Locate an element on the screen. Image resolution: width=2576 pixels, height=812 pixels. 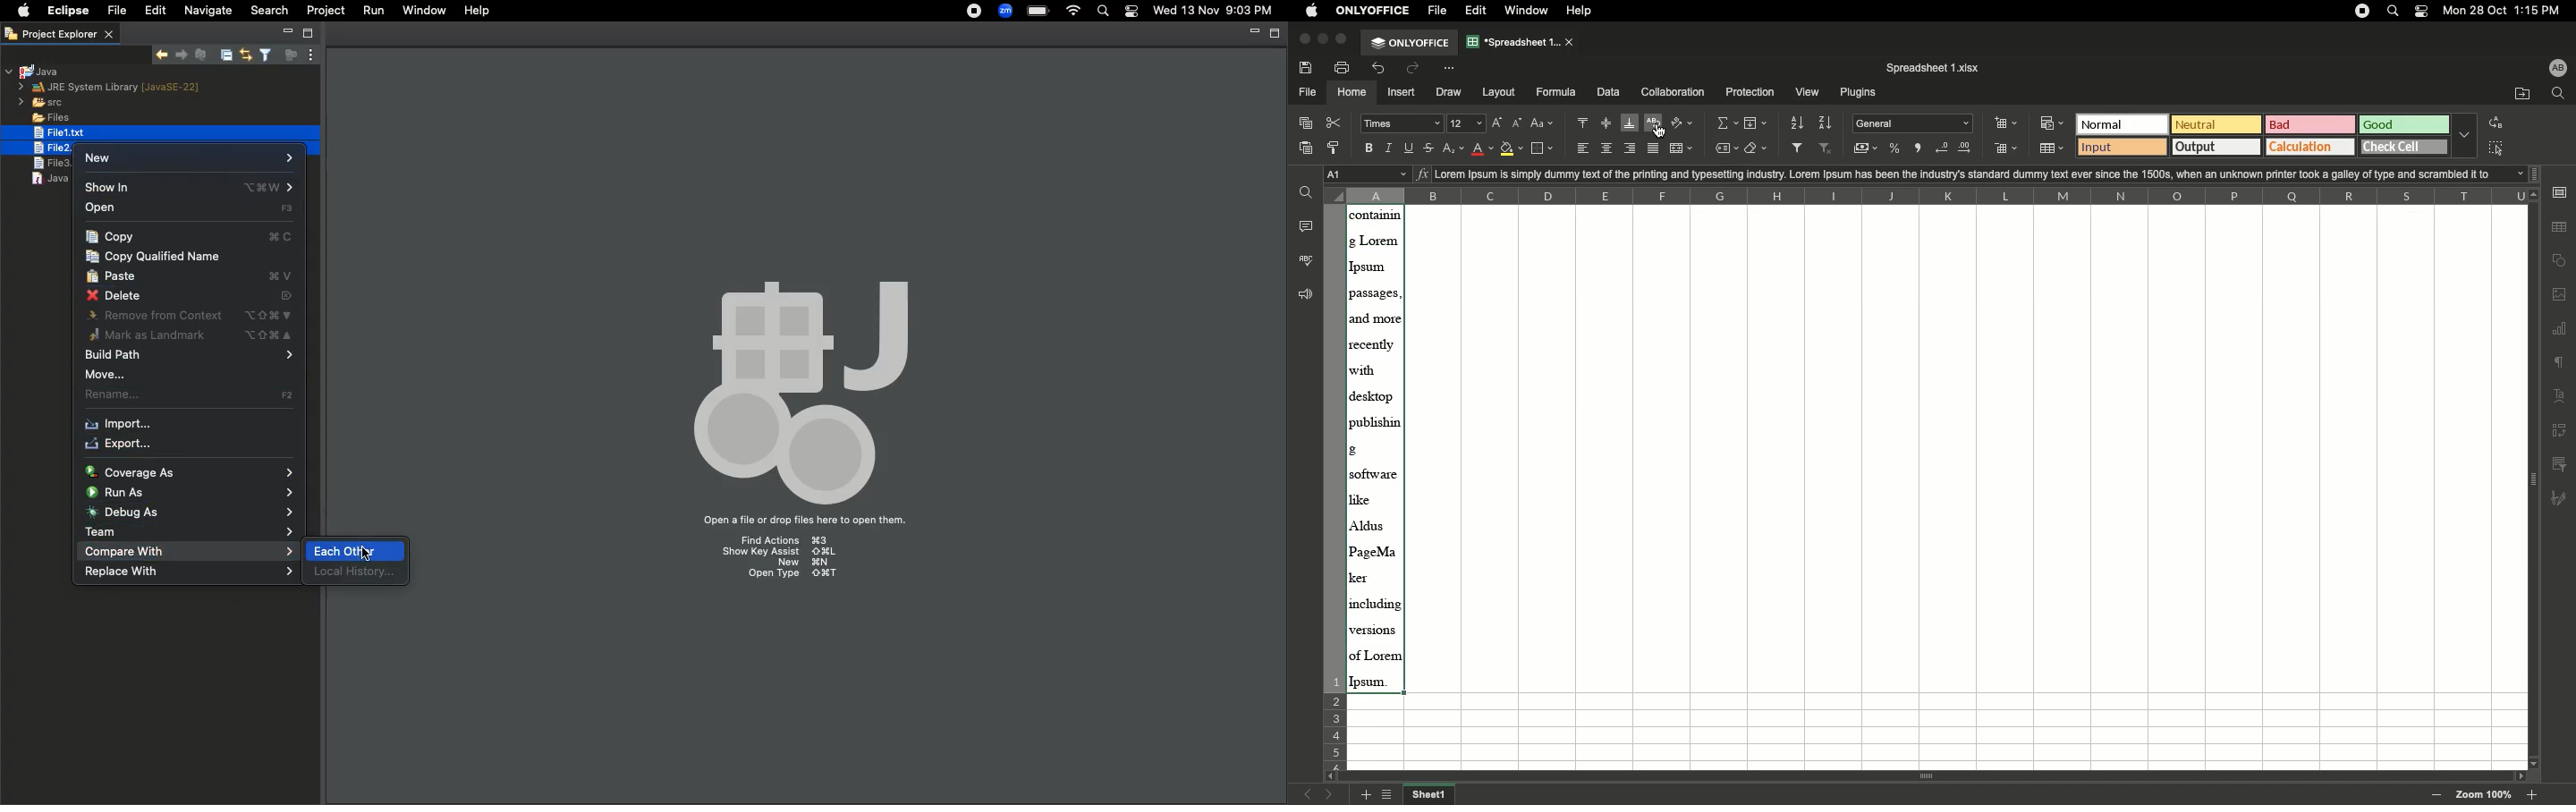
Underline is located at coordinates (1411, 148).